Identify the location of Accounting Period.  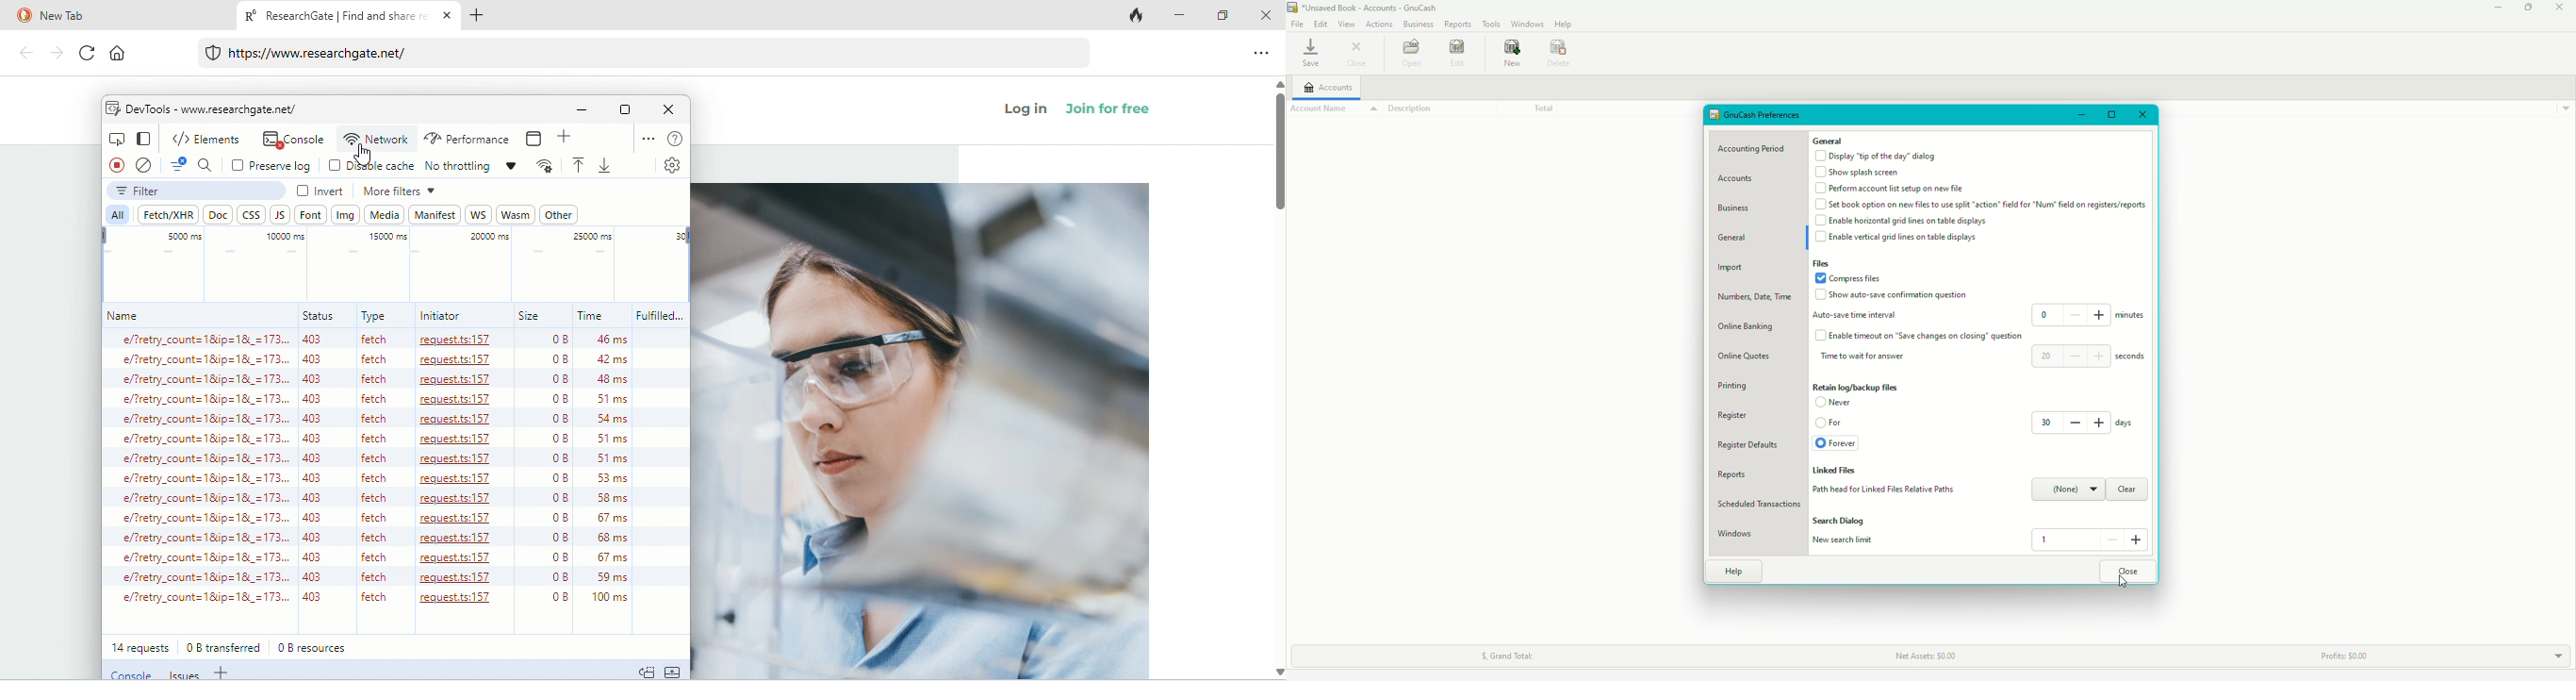
(1755, 149).